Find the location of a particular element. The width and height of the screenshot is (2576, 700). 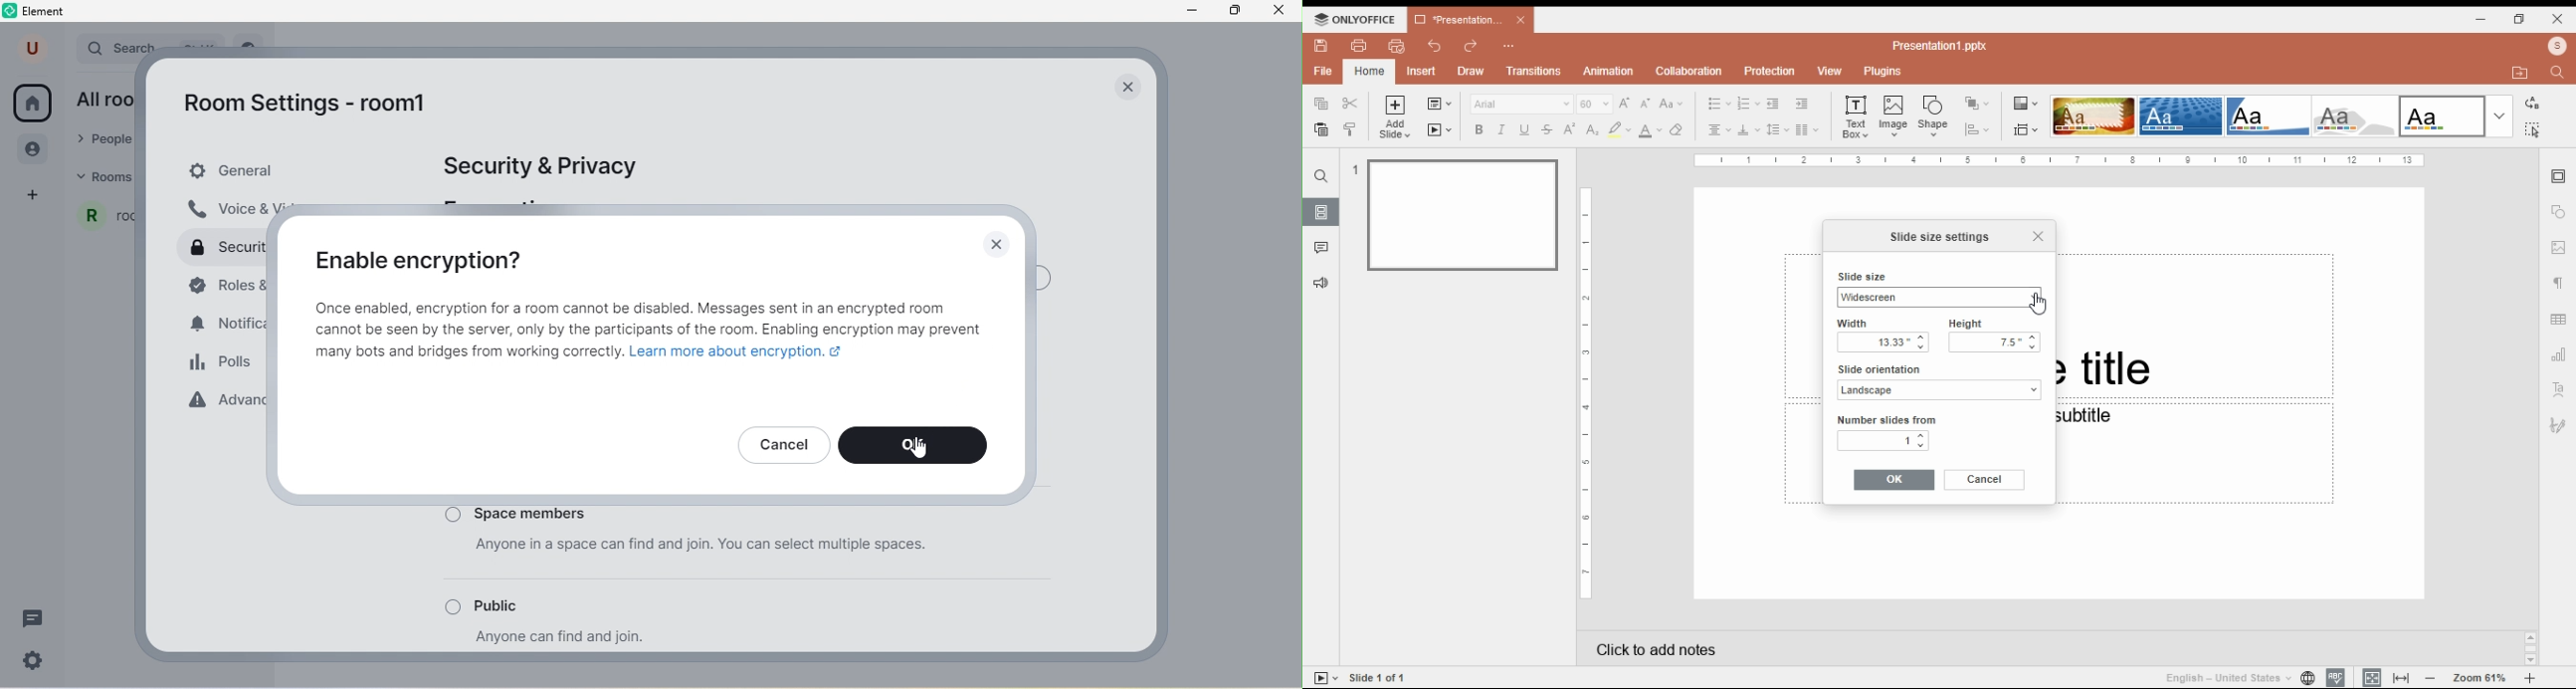

slide settings is located at coordinates (2560, 177).